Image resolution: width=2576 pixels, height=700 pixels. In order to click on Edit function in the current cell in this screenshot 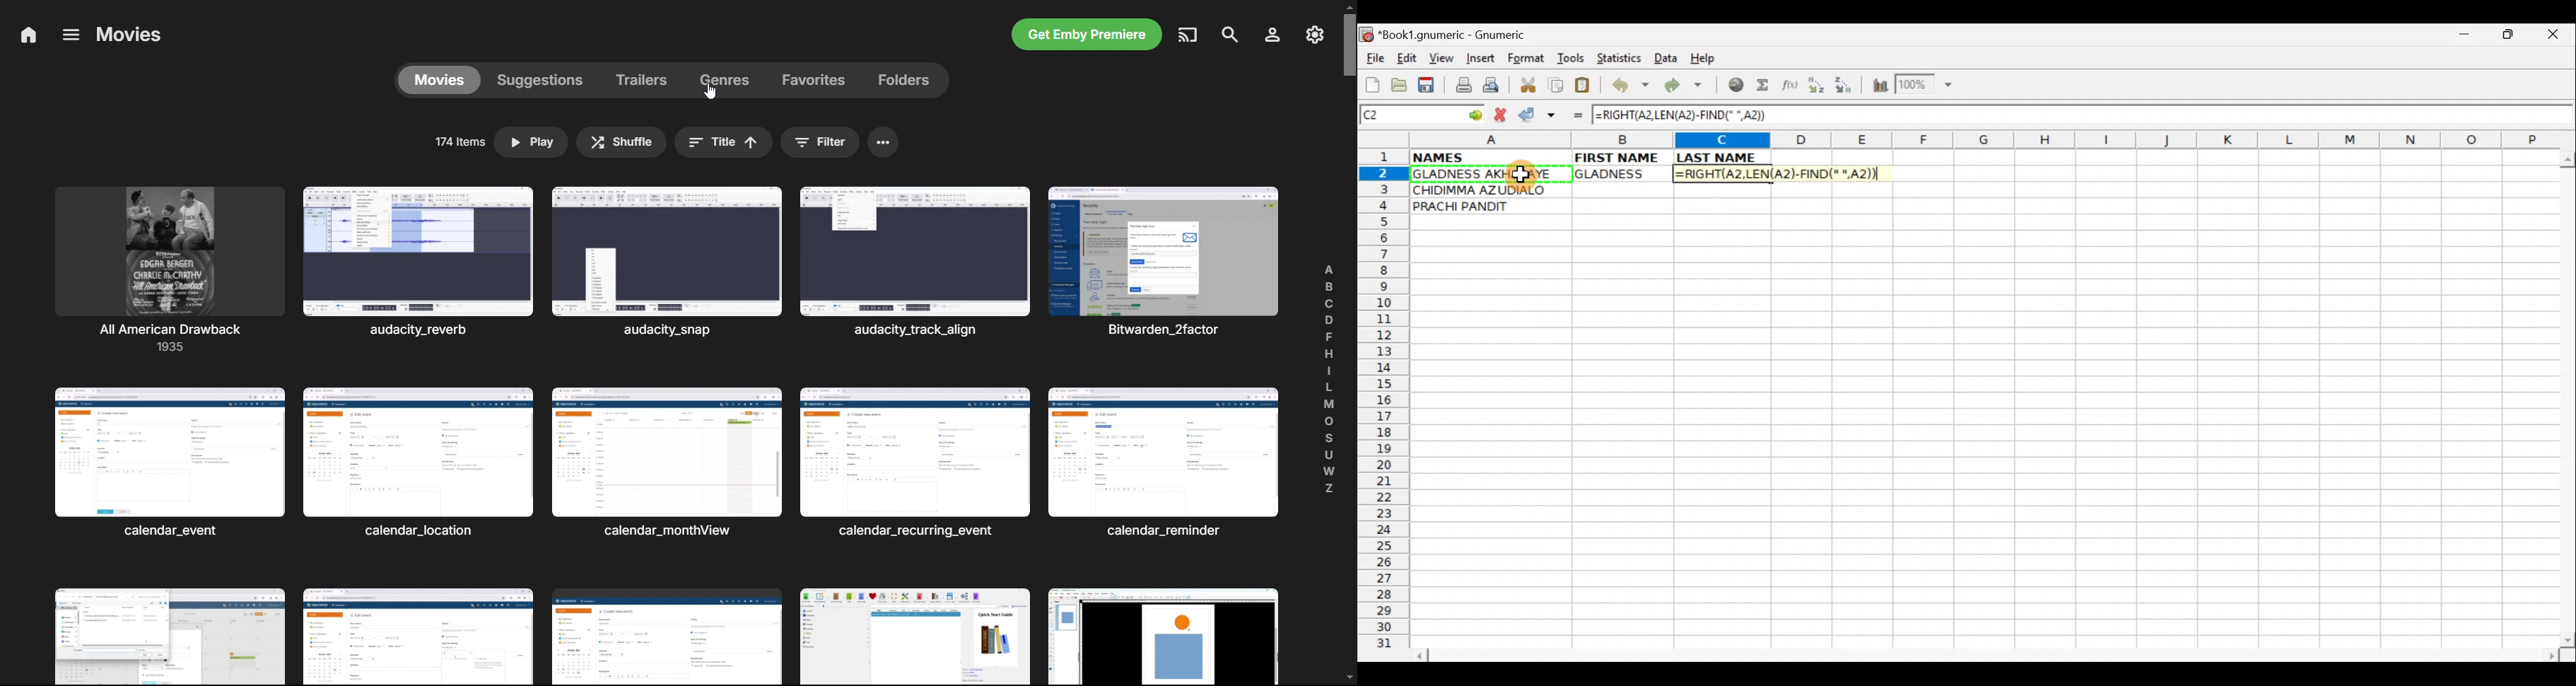, I will do `click(1792, 88)`.